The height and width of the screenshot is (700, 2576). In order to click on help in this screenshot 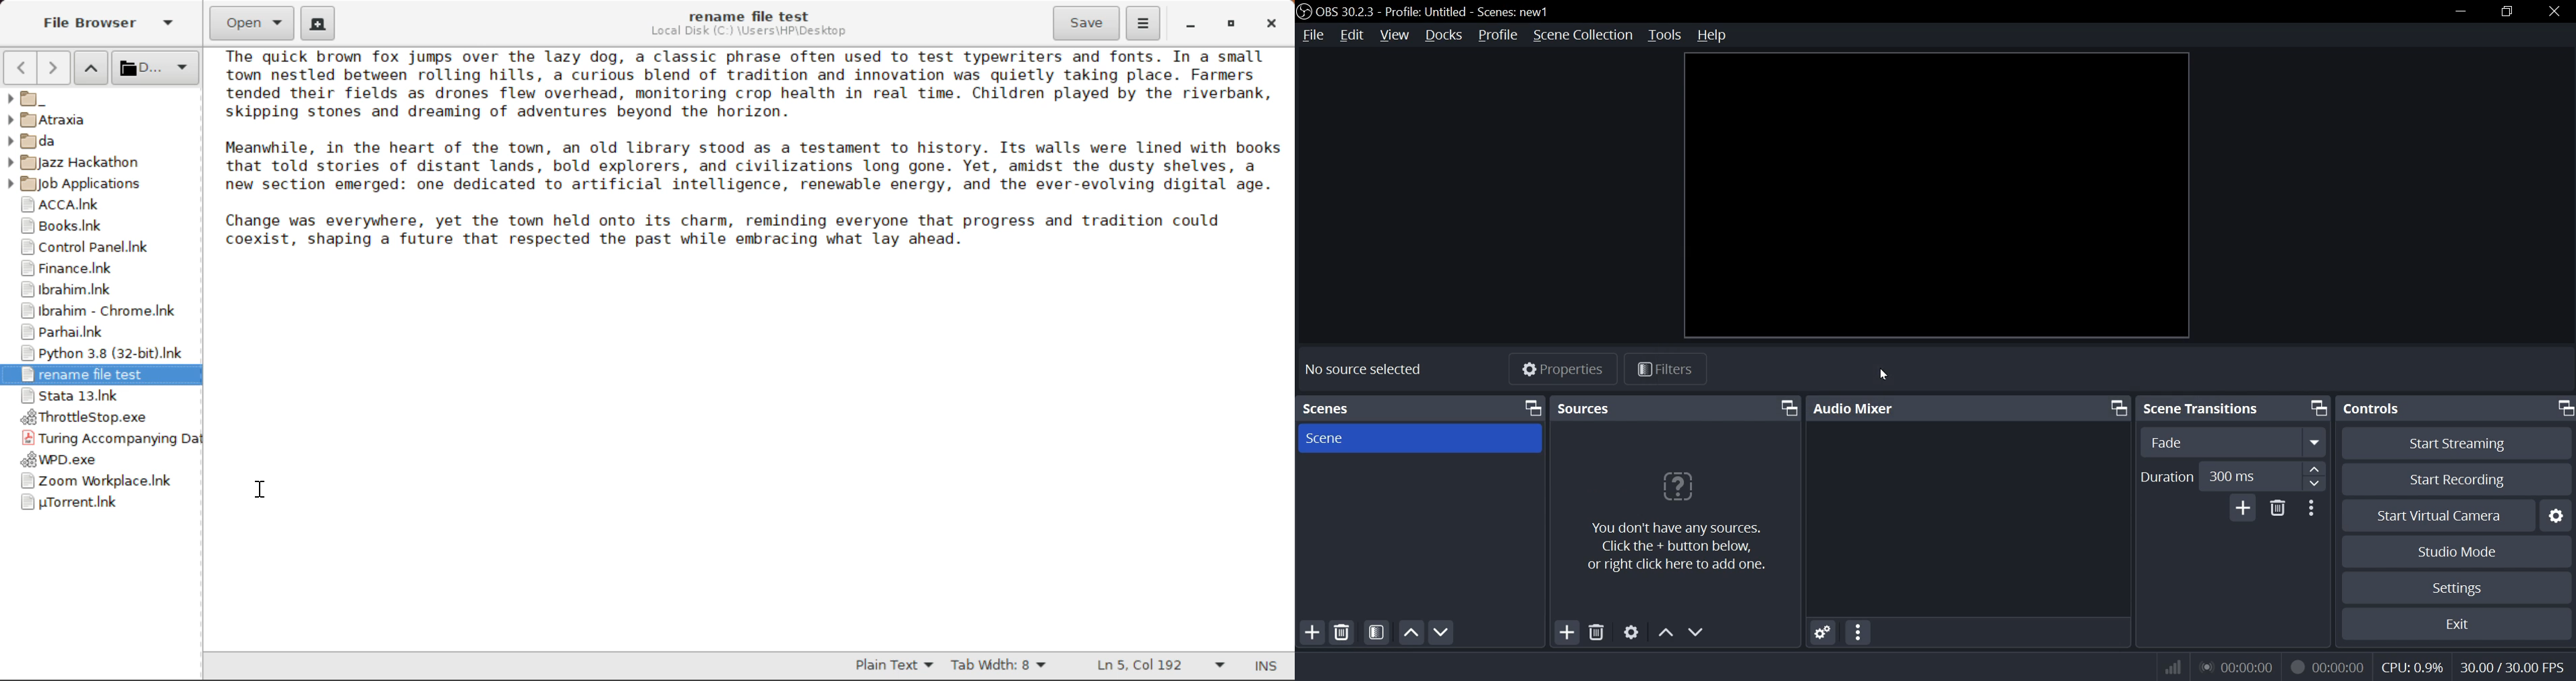, I will do `click(1718, 35)`.